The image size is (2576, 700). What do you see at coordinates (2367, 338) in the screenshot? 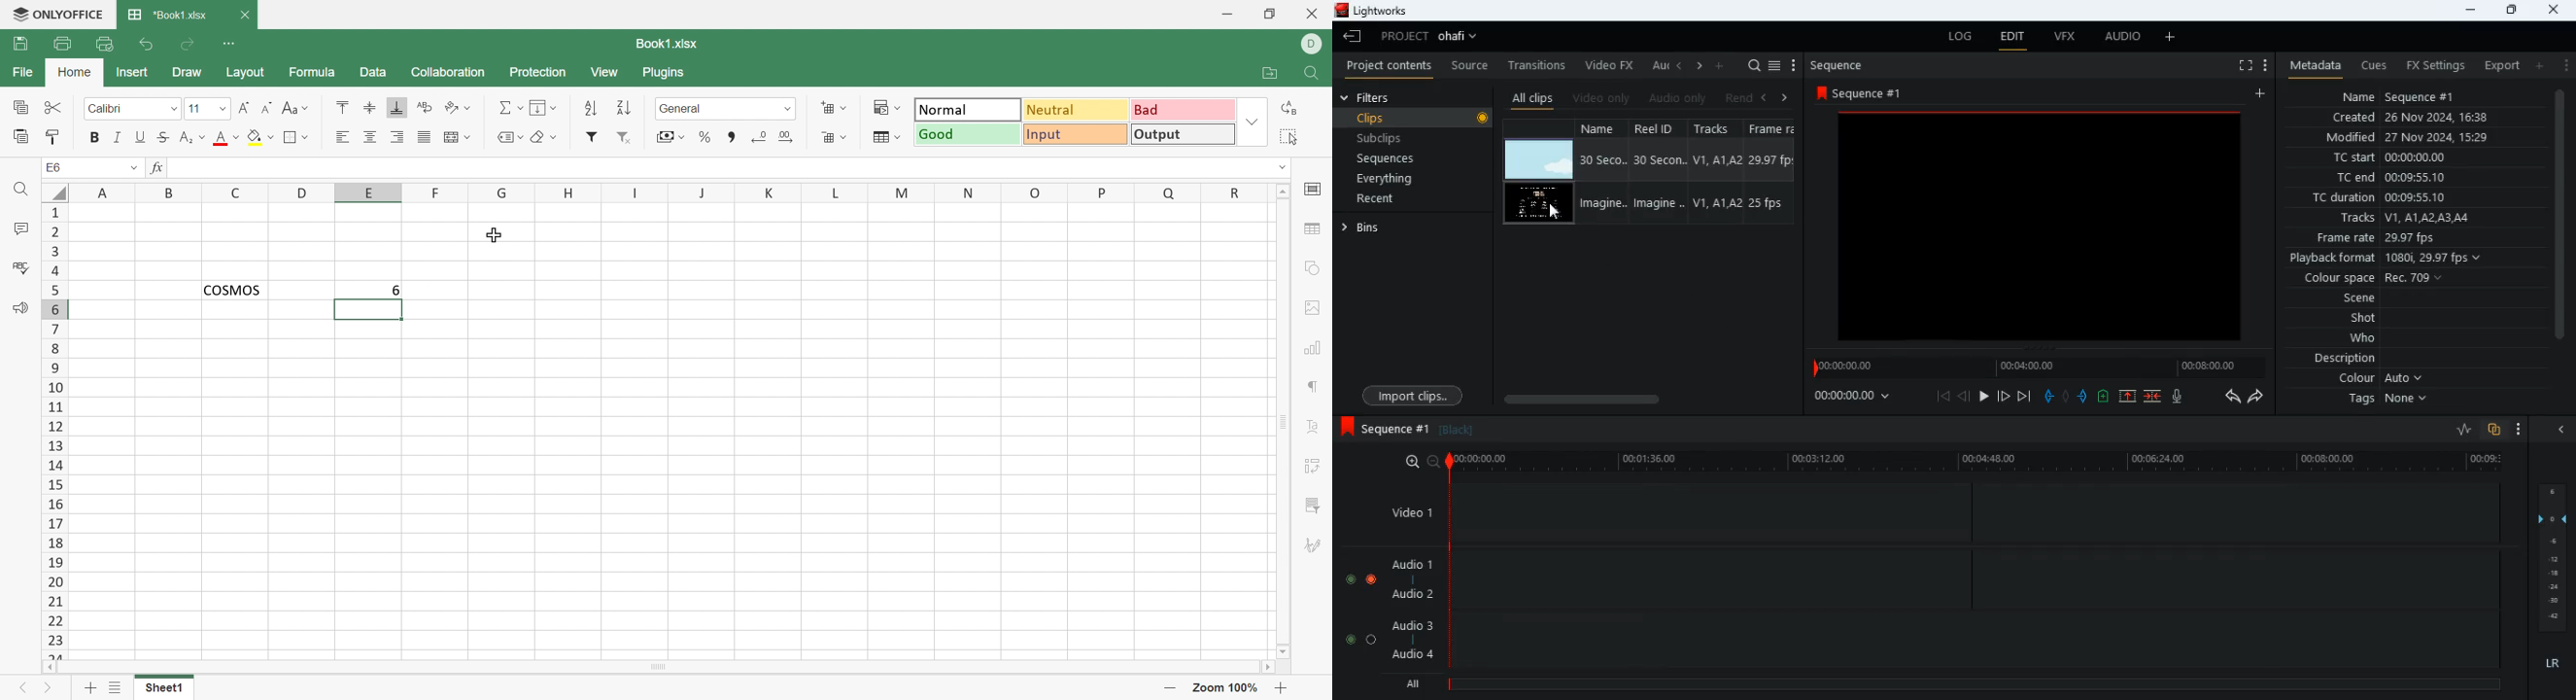
I see `who` at bounding box center [2367, 338].